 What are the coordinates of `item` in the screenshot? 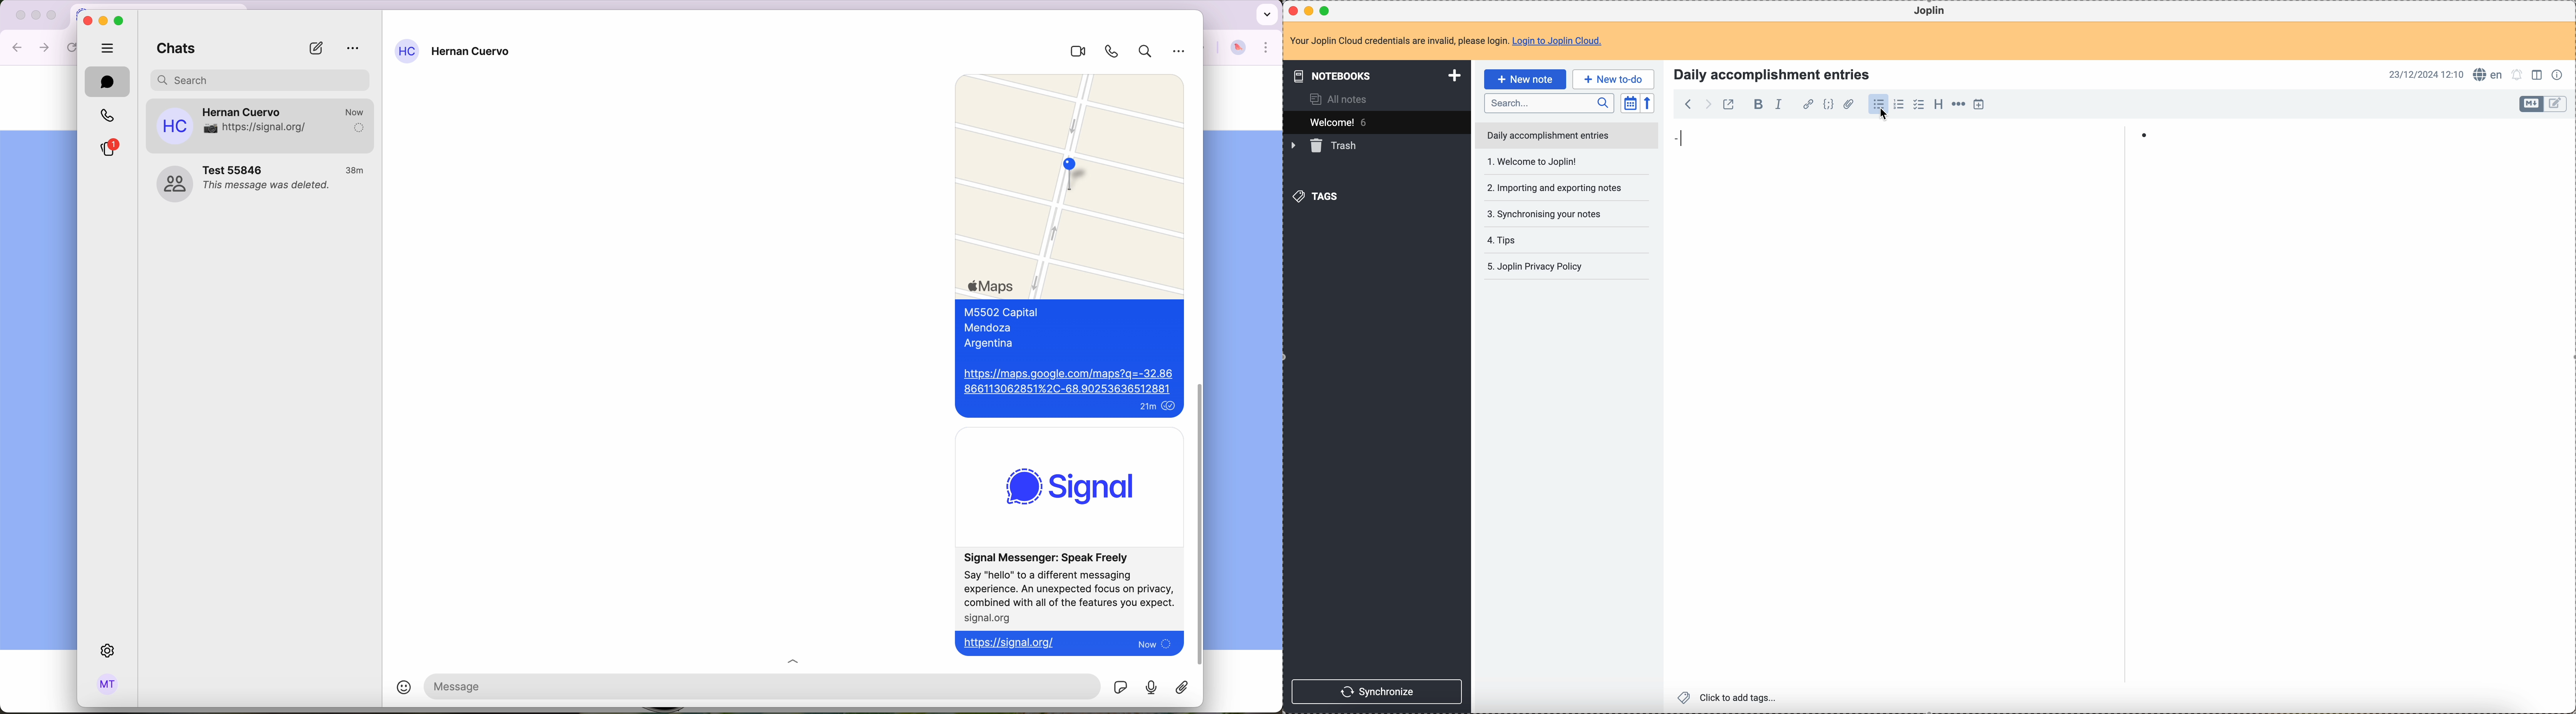 It's located at (1914, 136).